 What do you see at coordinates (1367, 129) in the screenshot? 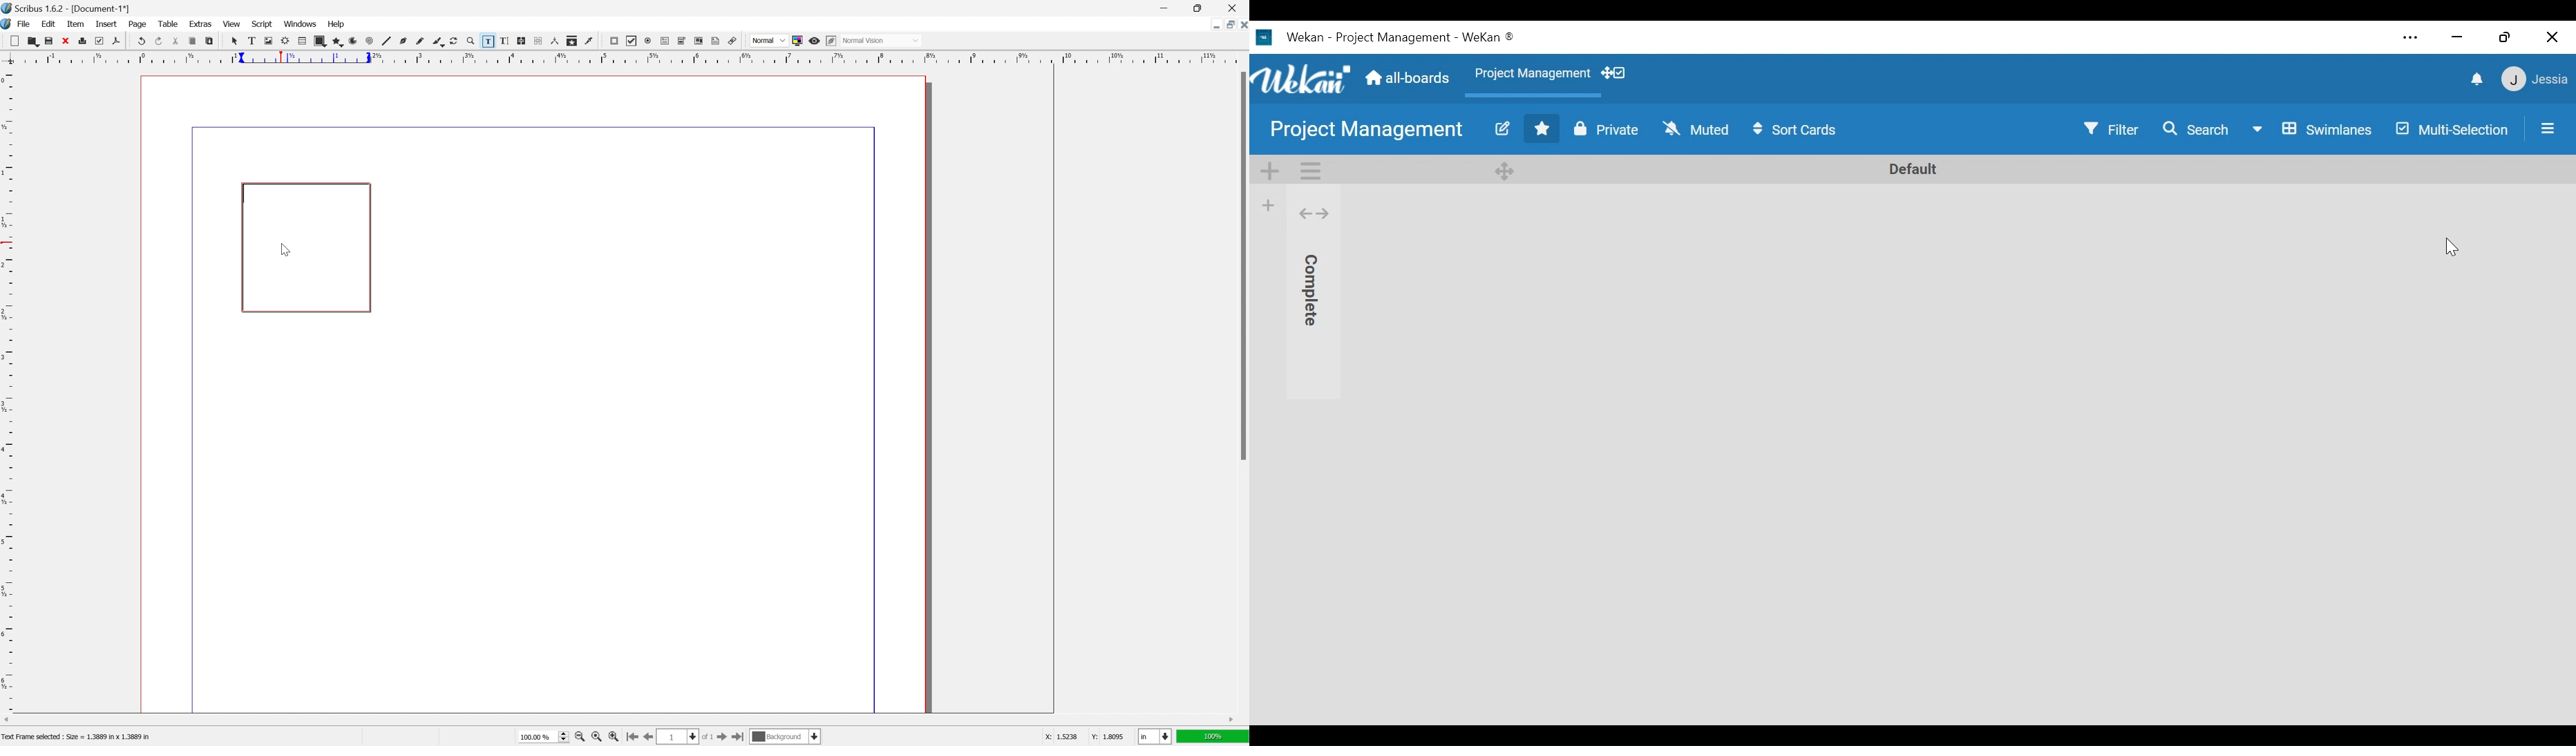
I see `Board Title` at bounding box center [1367, 129].